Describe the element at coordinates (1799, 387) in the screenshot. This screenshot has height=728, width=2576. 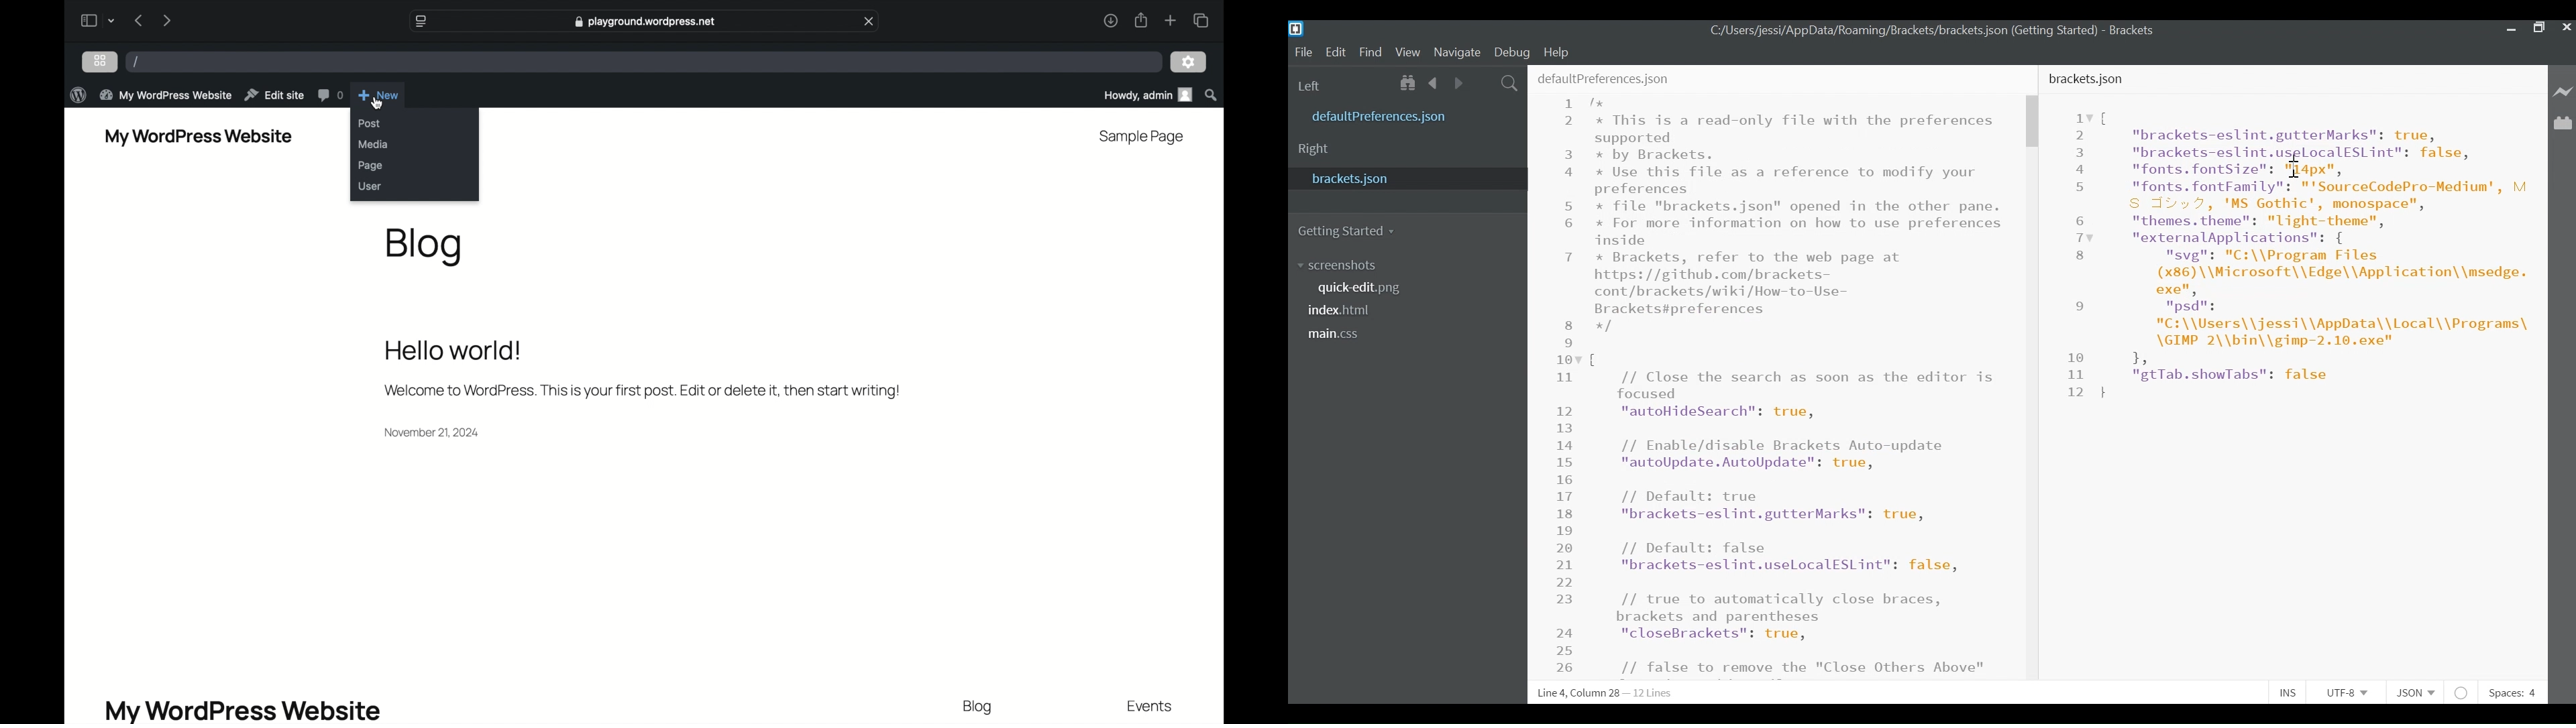
I see `/*
* This is a read-only file with the preferences supported
* by Brackets.
* Use this file as a reference to modify your preferences
* file "brackets.json" opened in the other pane.
* For more information on how to use preferences inside
* Brackets, refer to the web page at
https: //github.com/brackets-cont/brackets/wiki/How-to-
Use-Brackets#preferences
*/
{
// Close the search as soon as the editor is focused
"autoHideSearch": true,
// Enable/disable Brackets Auto-update
"autoUpdate.AutoUpdate": true,
// Default: true
"brackets-eslint.gutterMarks": true,
// Default: false
"brackets-eslint.uselocalESLint": false,
// true to automatically close braces, brackets and
parentheses
Fo lai Ta NS` at that location.